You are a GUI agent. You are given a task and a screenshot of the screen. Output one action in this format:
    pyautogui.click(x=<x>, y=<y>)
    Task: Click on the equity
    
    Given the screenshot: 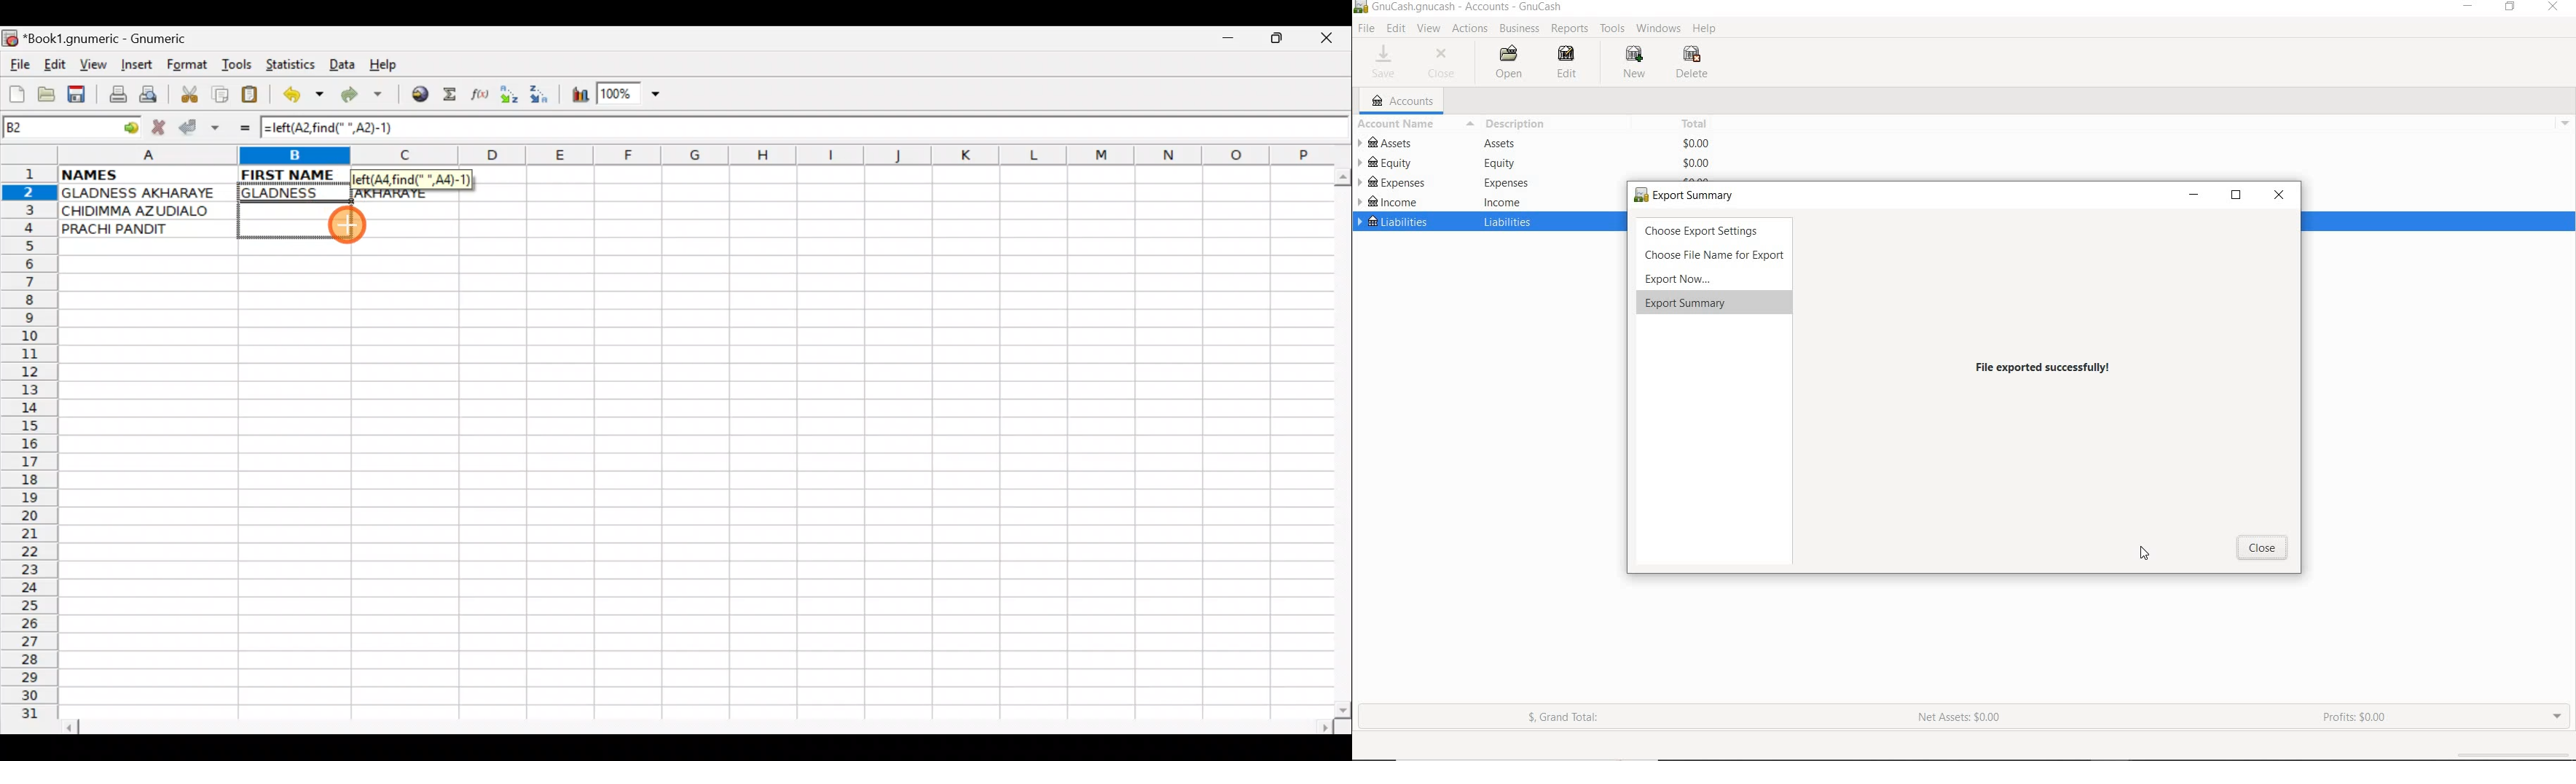 What is the action you would take?
    pyautogui.click(x=1496, y=164)
    